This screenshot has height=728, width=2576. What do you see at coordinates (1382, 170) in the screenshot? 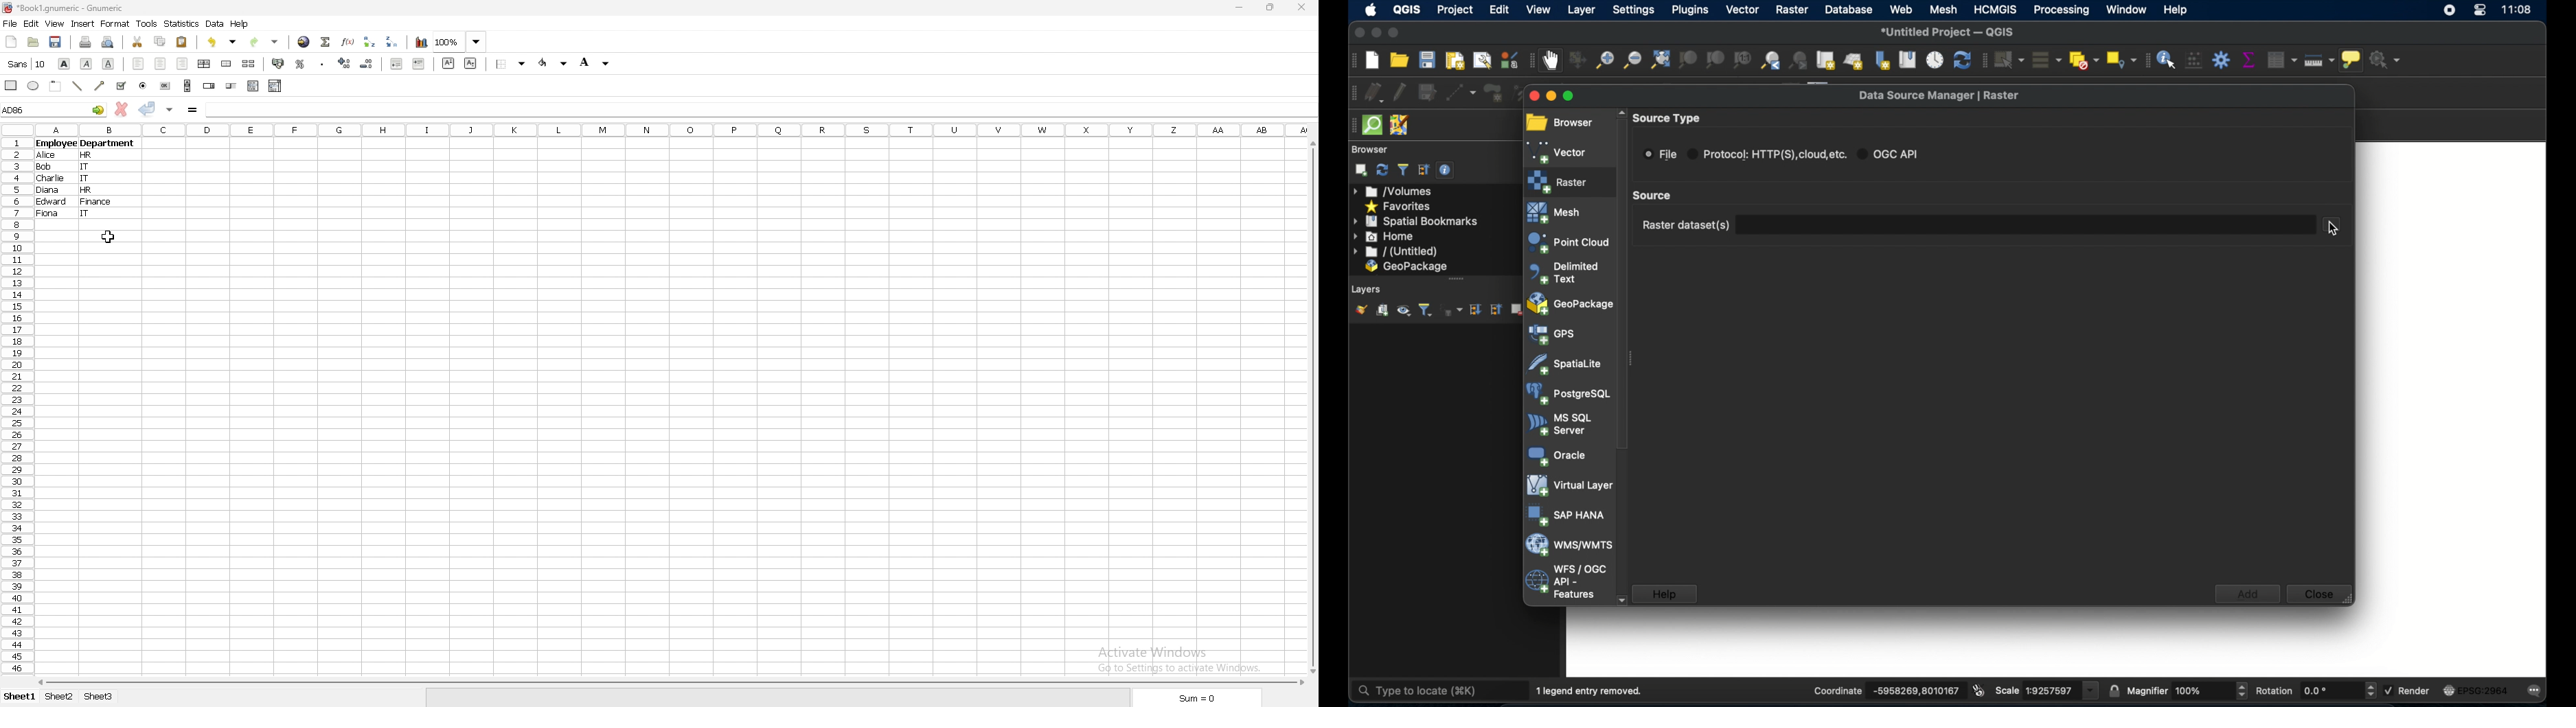
I see `refresh` at bounding box center [1382, 170].